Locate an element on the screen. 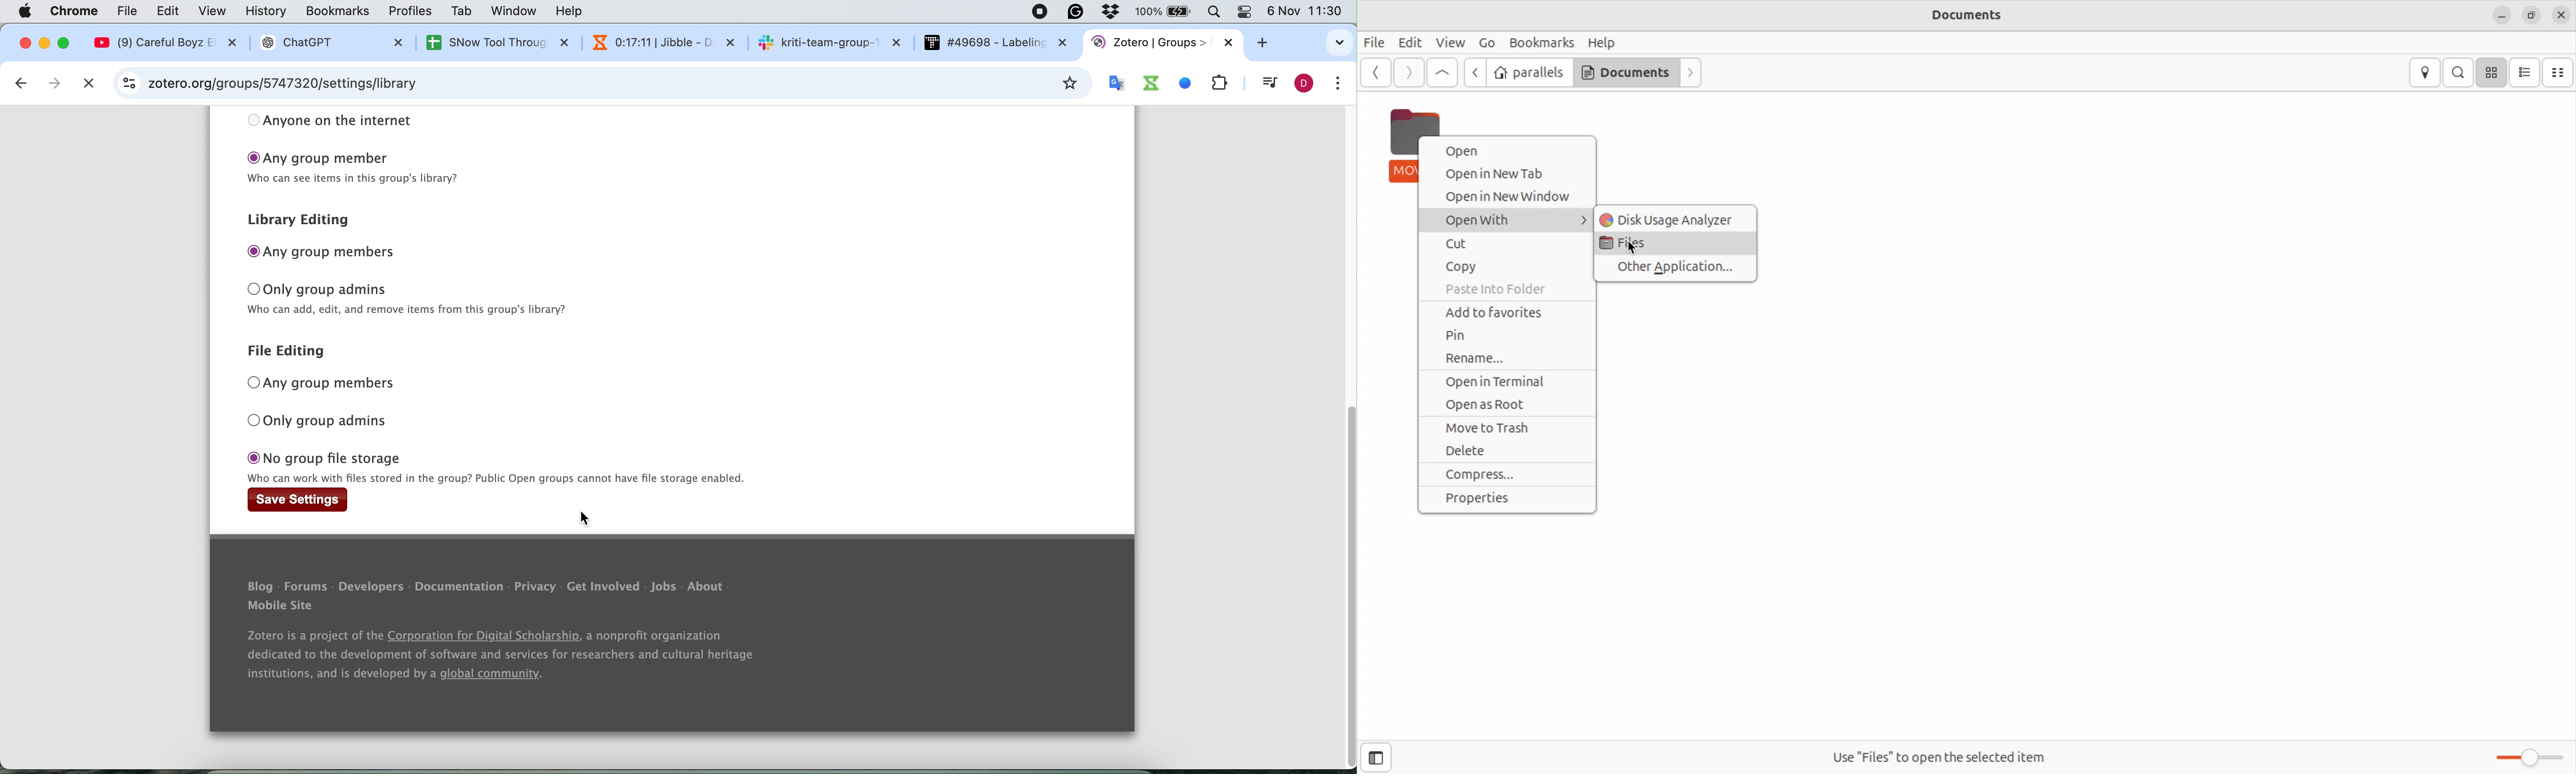  sk kriti-team-group-~  X is located at coordinates (829, 42).